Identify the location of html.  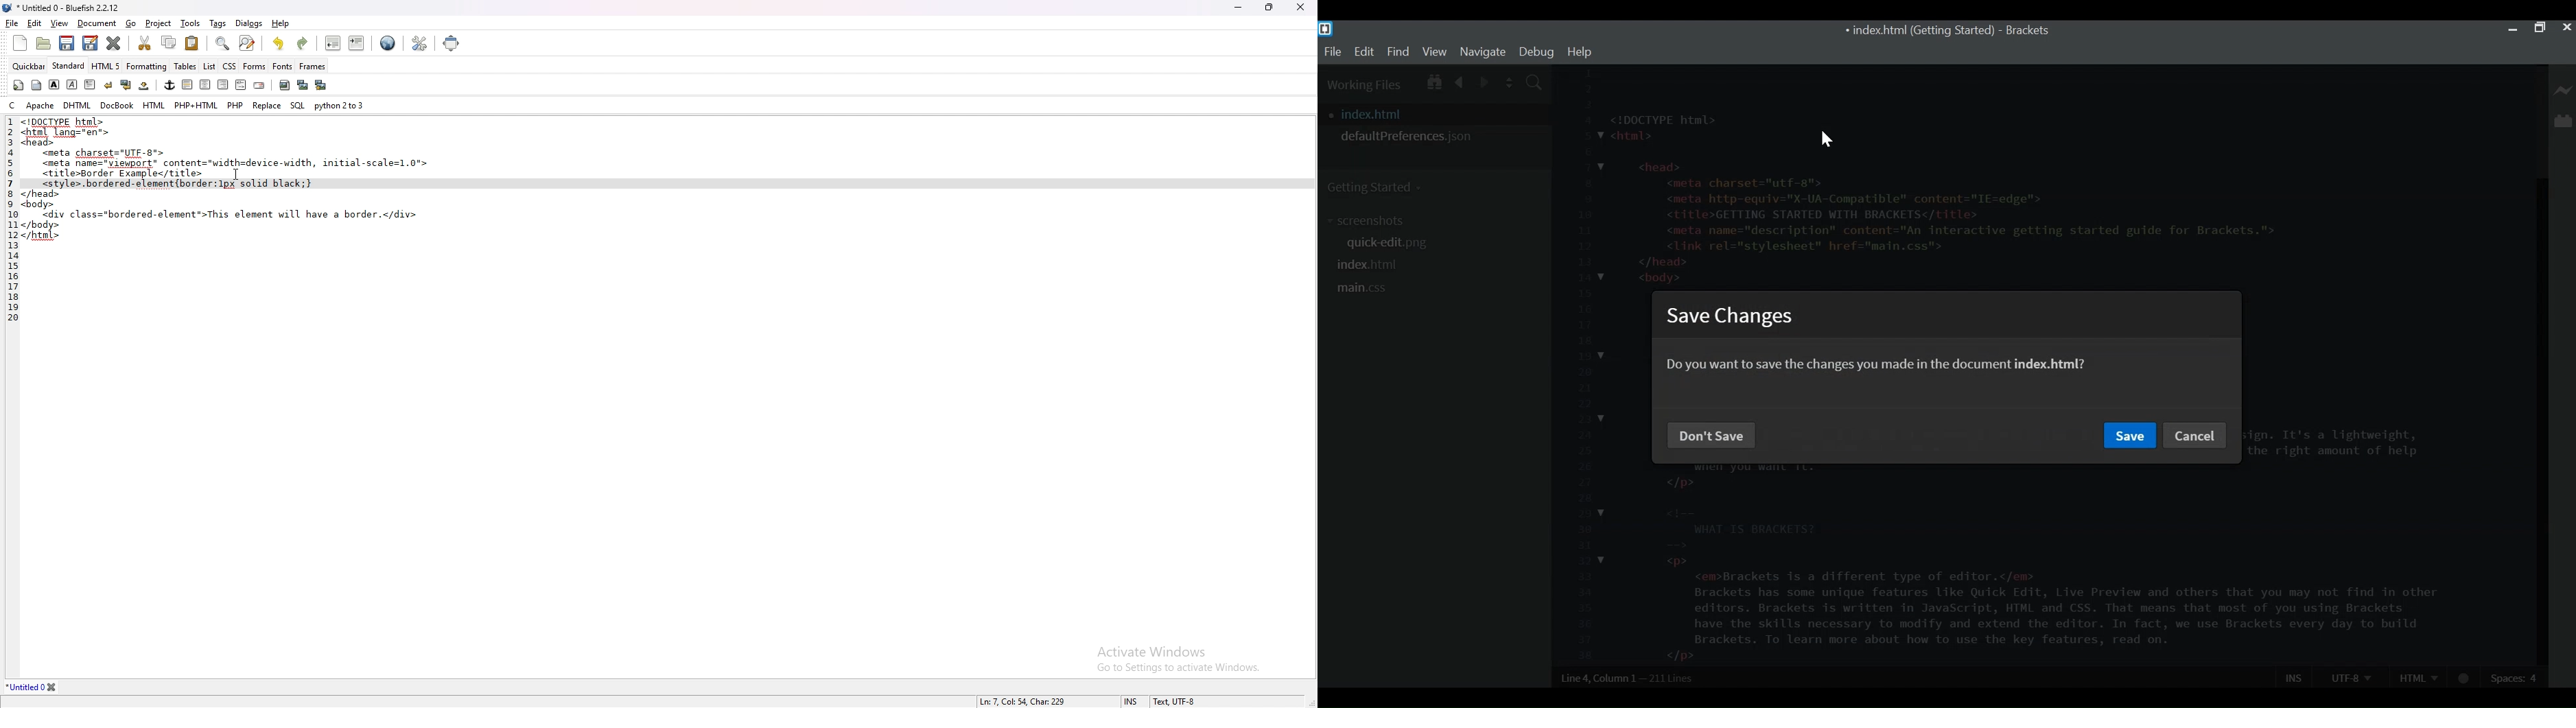
(155, 106).